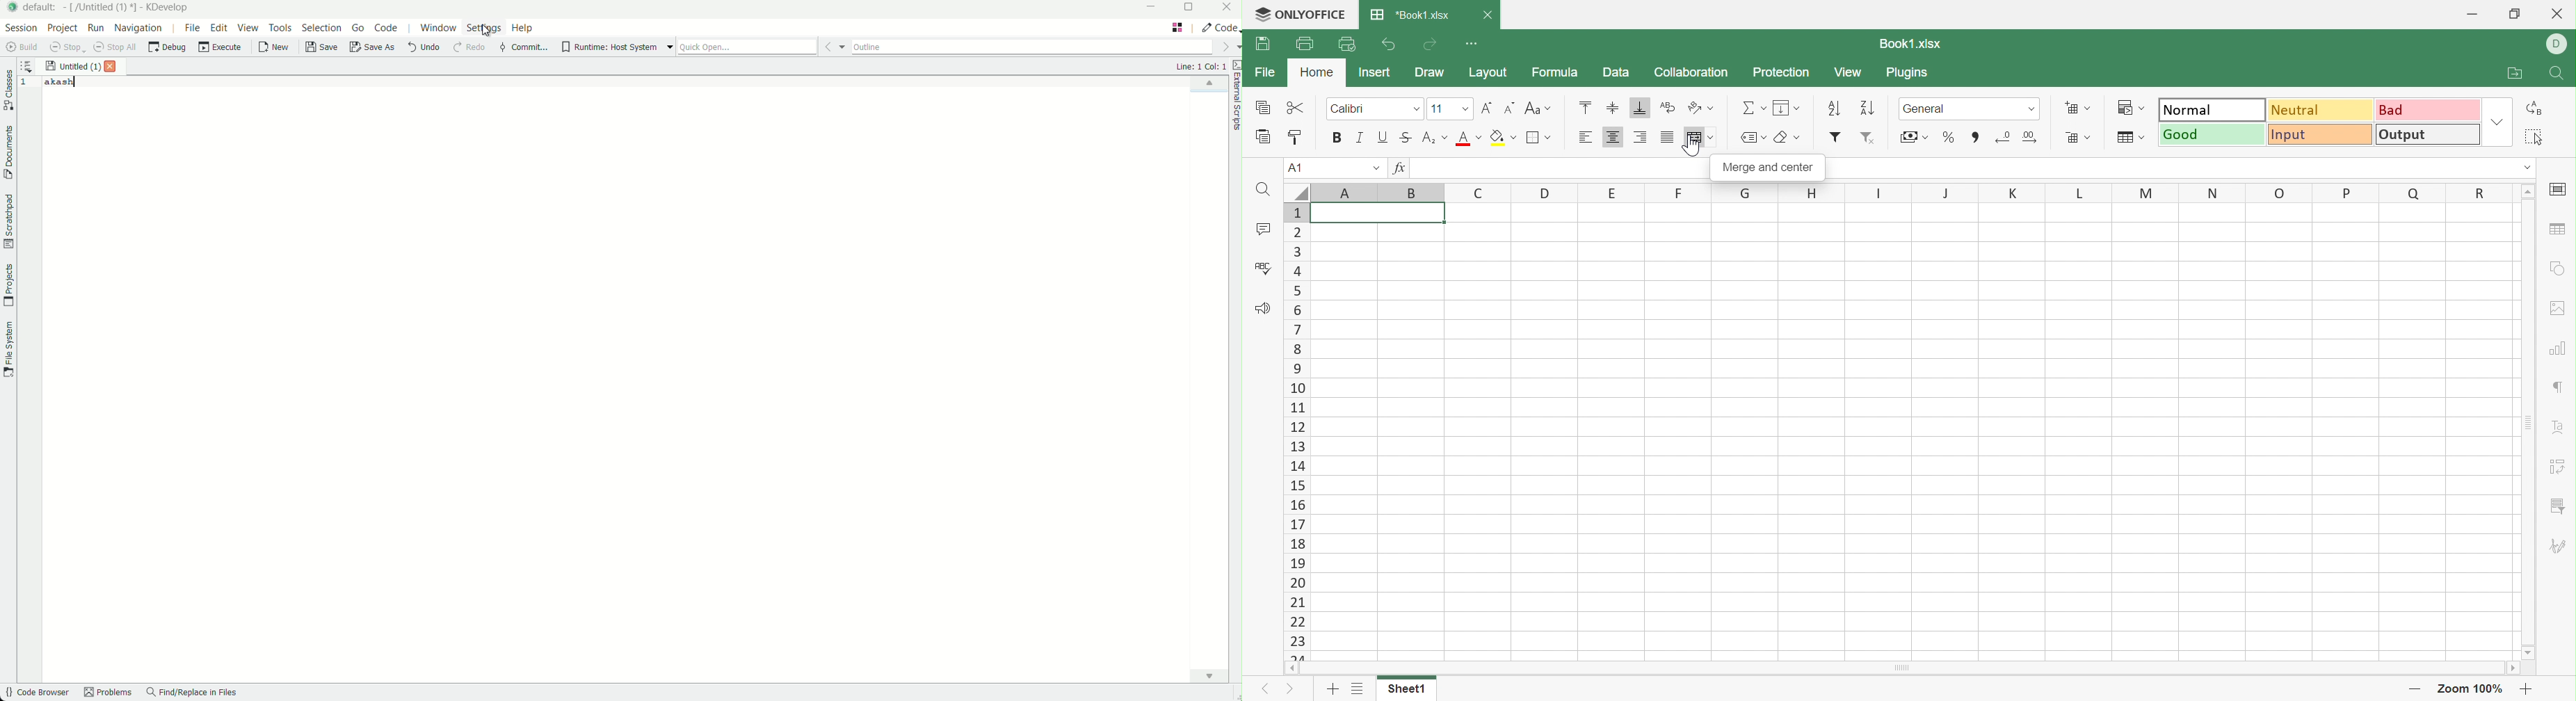 This screenshot has width=2576, height=728. What do you see at coordinates (1383, 138) in the screenshot?
I see `Underline` at bounding box center [1383, 138].